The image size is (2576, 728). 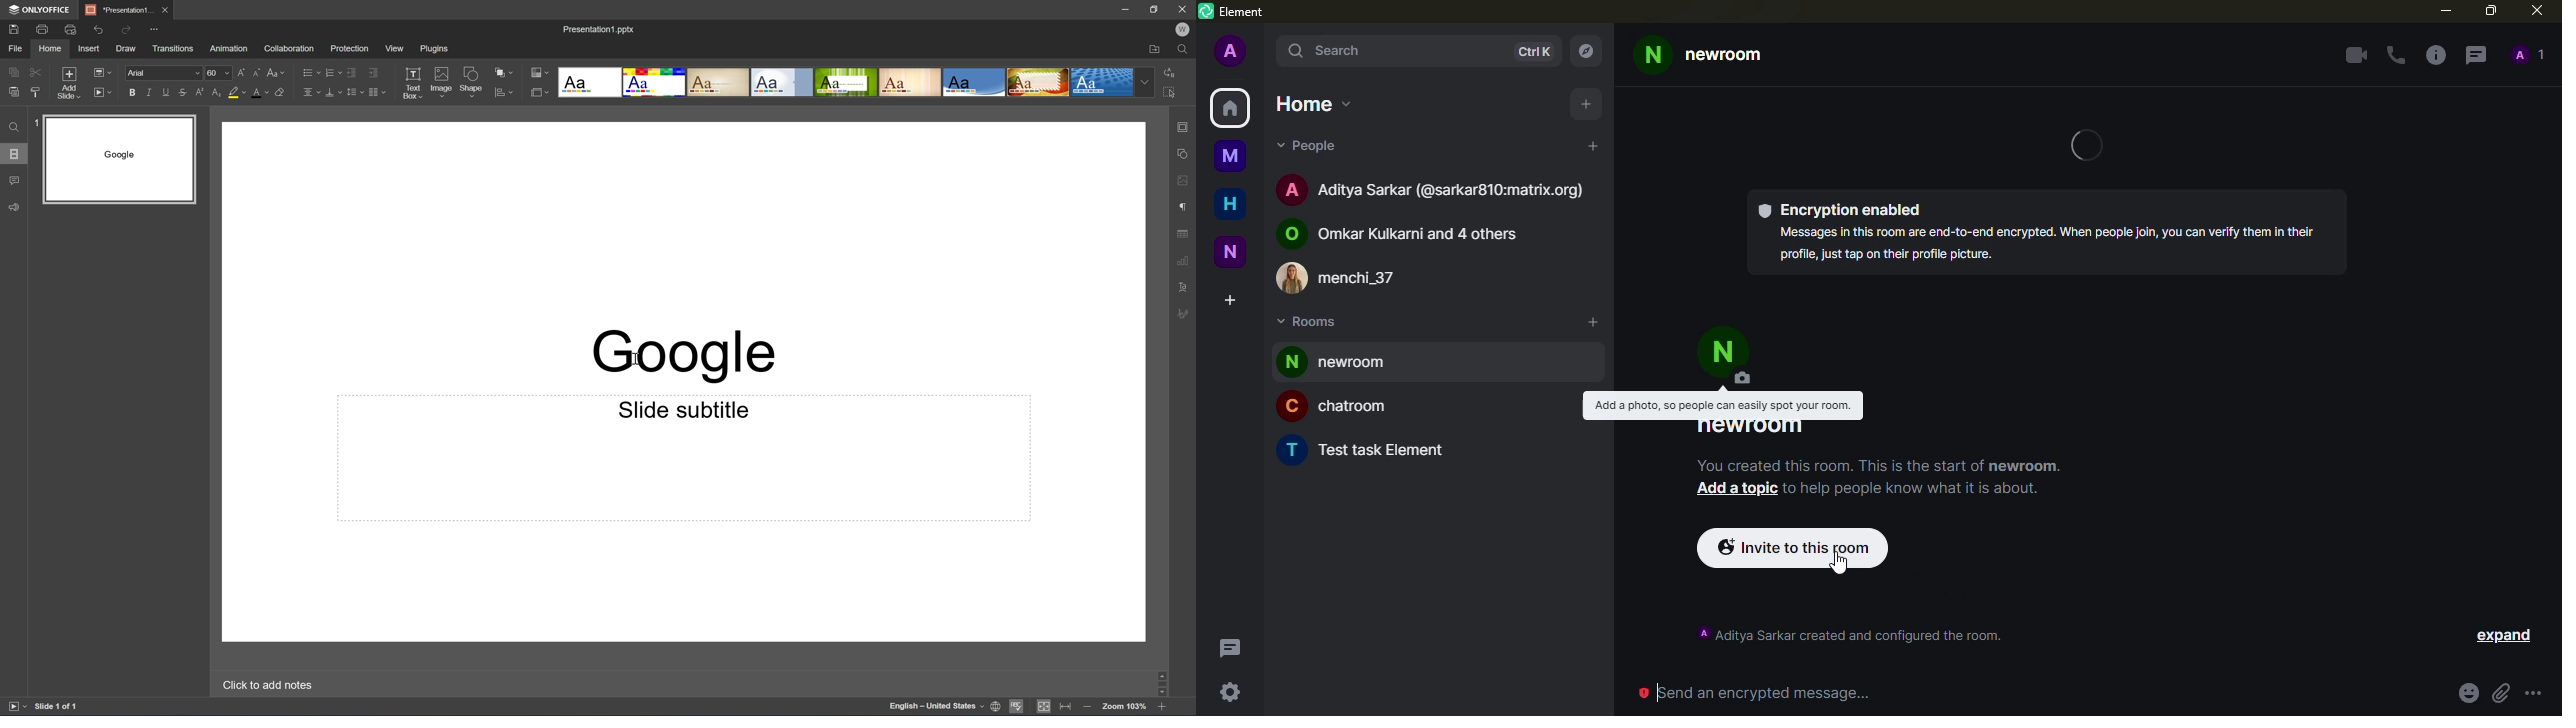 I want to click on search, so click(x=1341, y=51).